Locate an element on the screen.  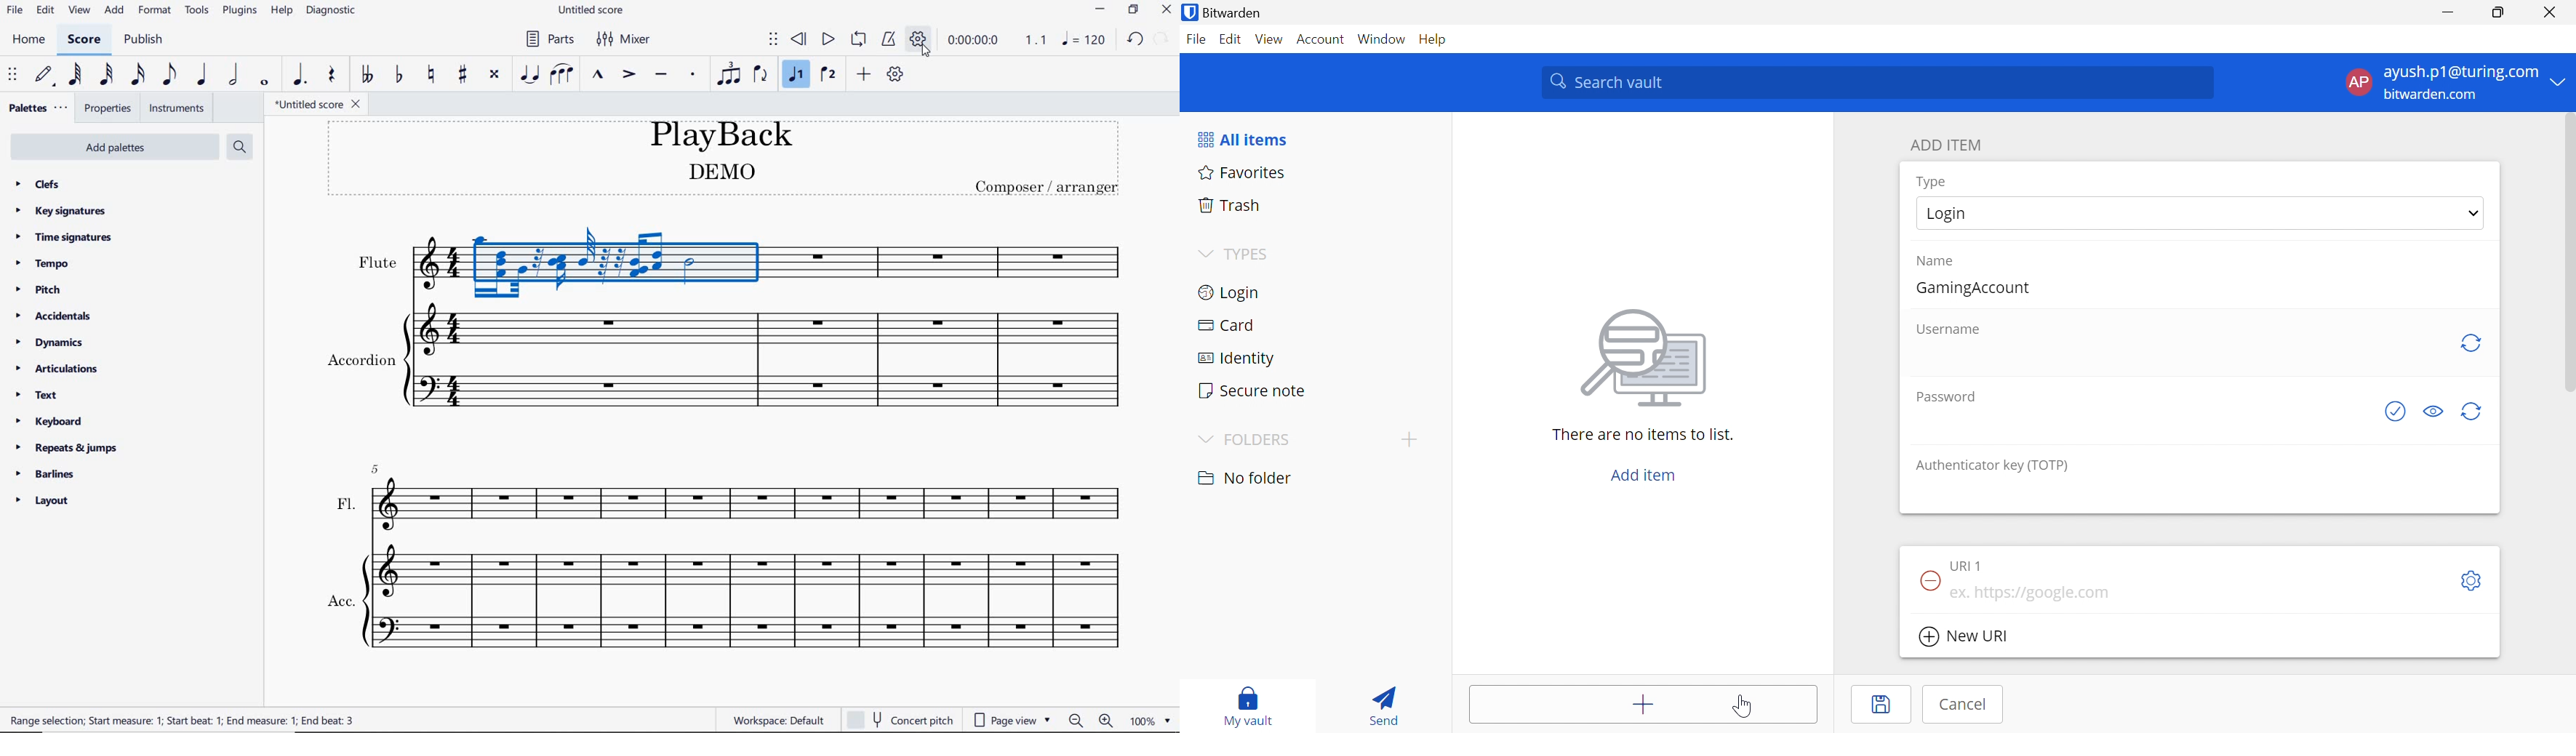
Remove is located at coordinates (1928, 579).